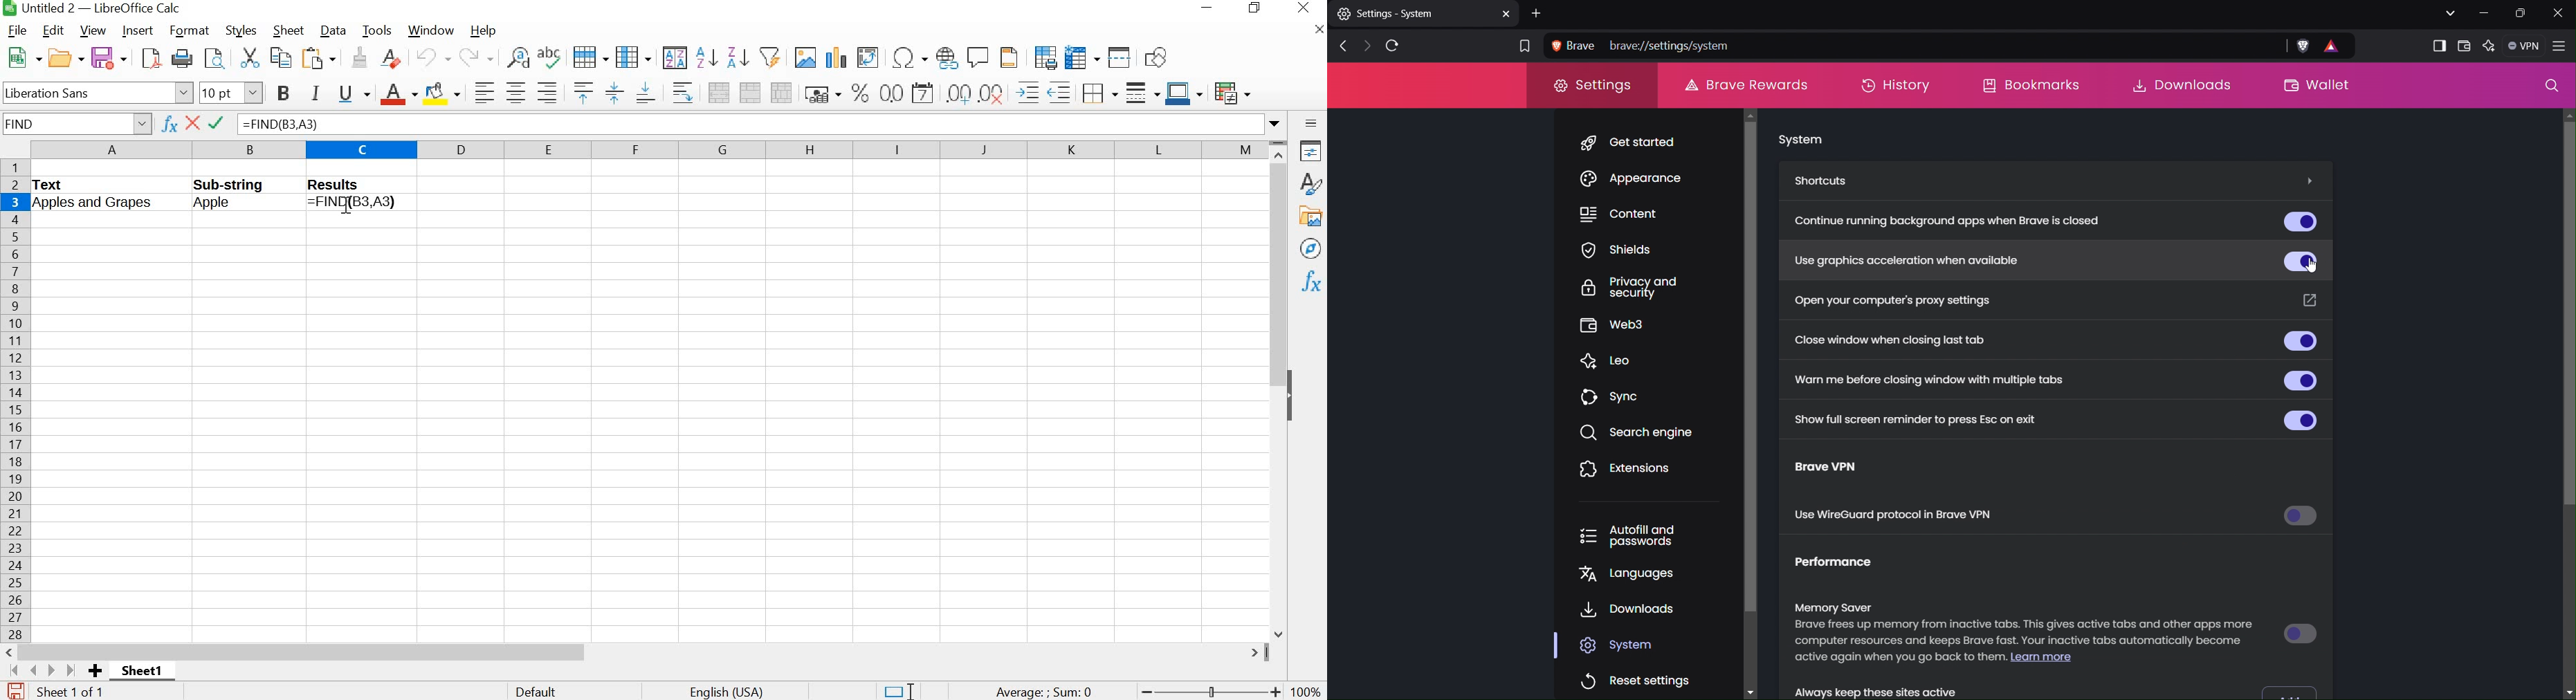  I want to click on define print area, so click(1044, 56).